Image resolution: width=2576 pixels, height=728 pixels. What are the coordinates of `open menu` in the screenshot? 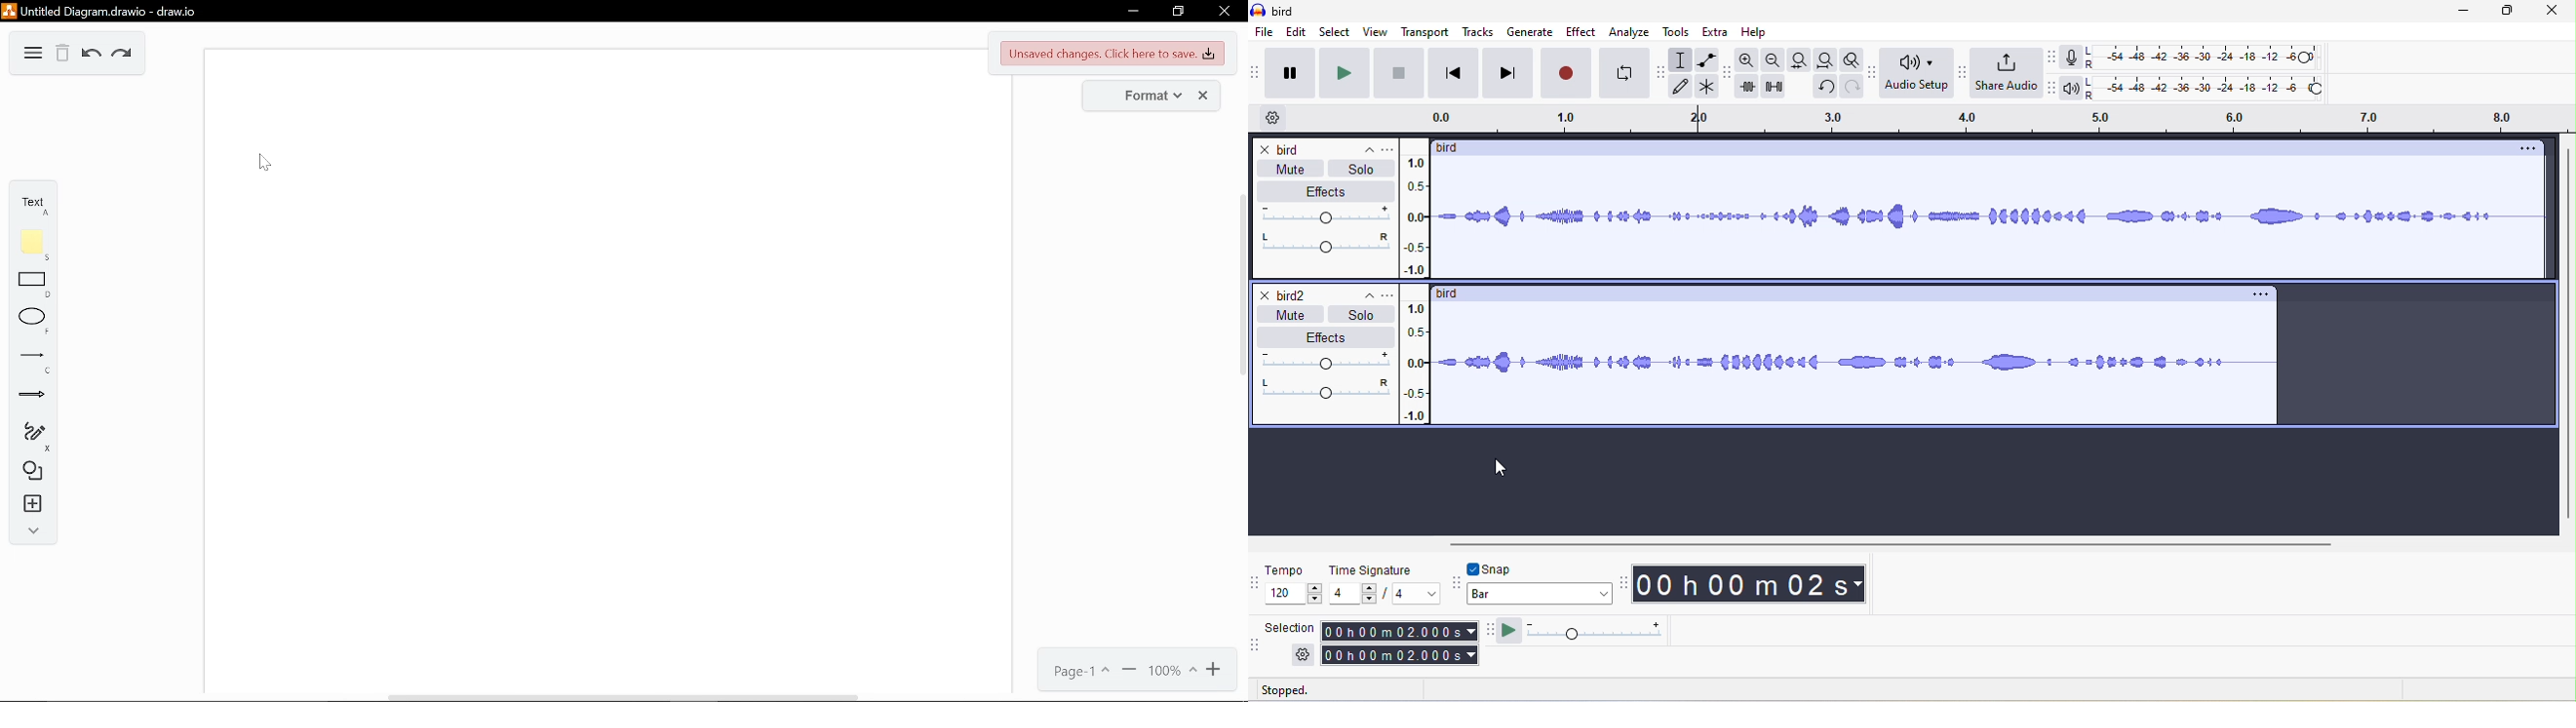 It's located at (1386, 294).